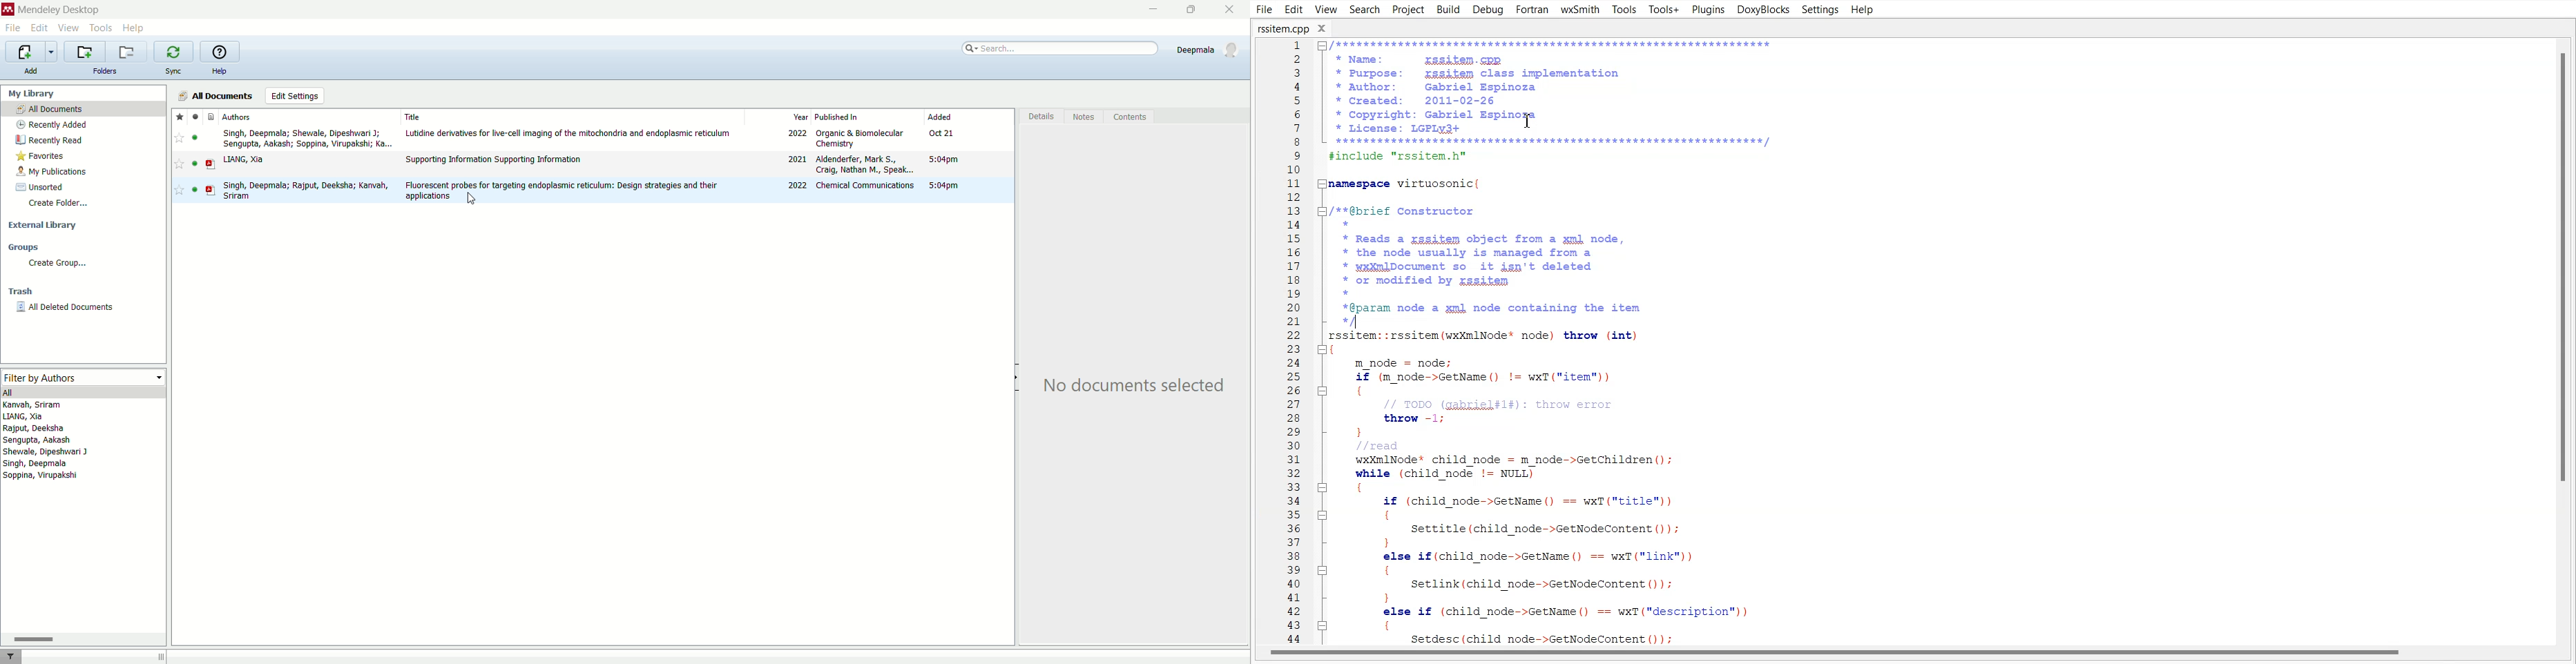 This screenshot has width=2576, height=672. Describe the element at coordinates (178, 166) in the screenshot. I see `favorite` at that location.